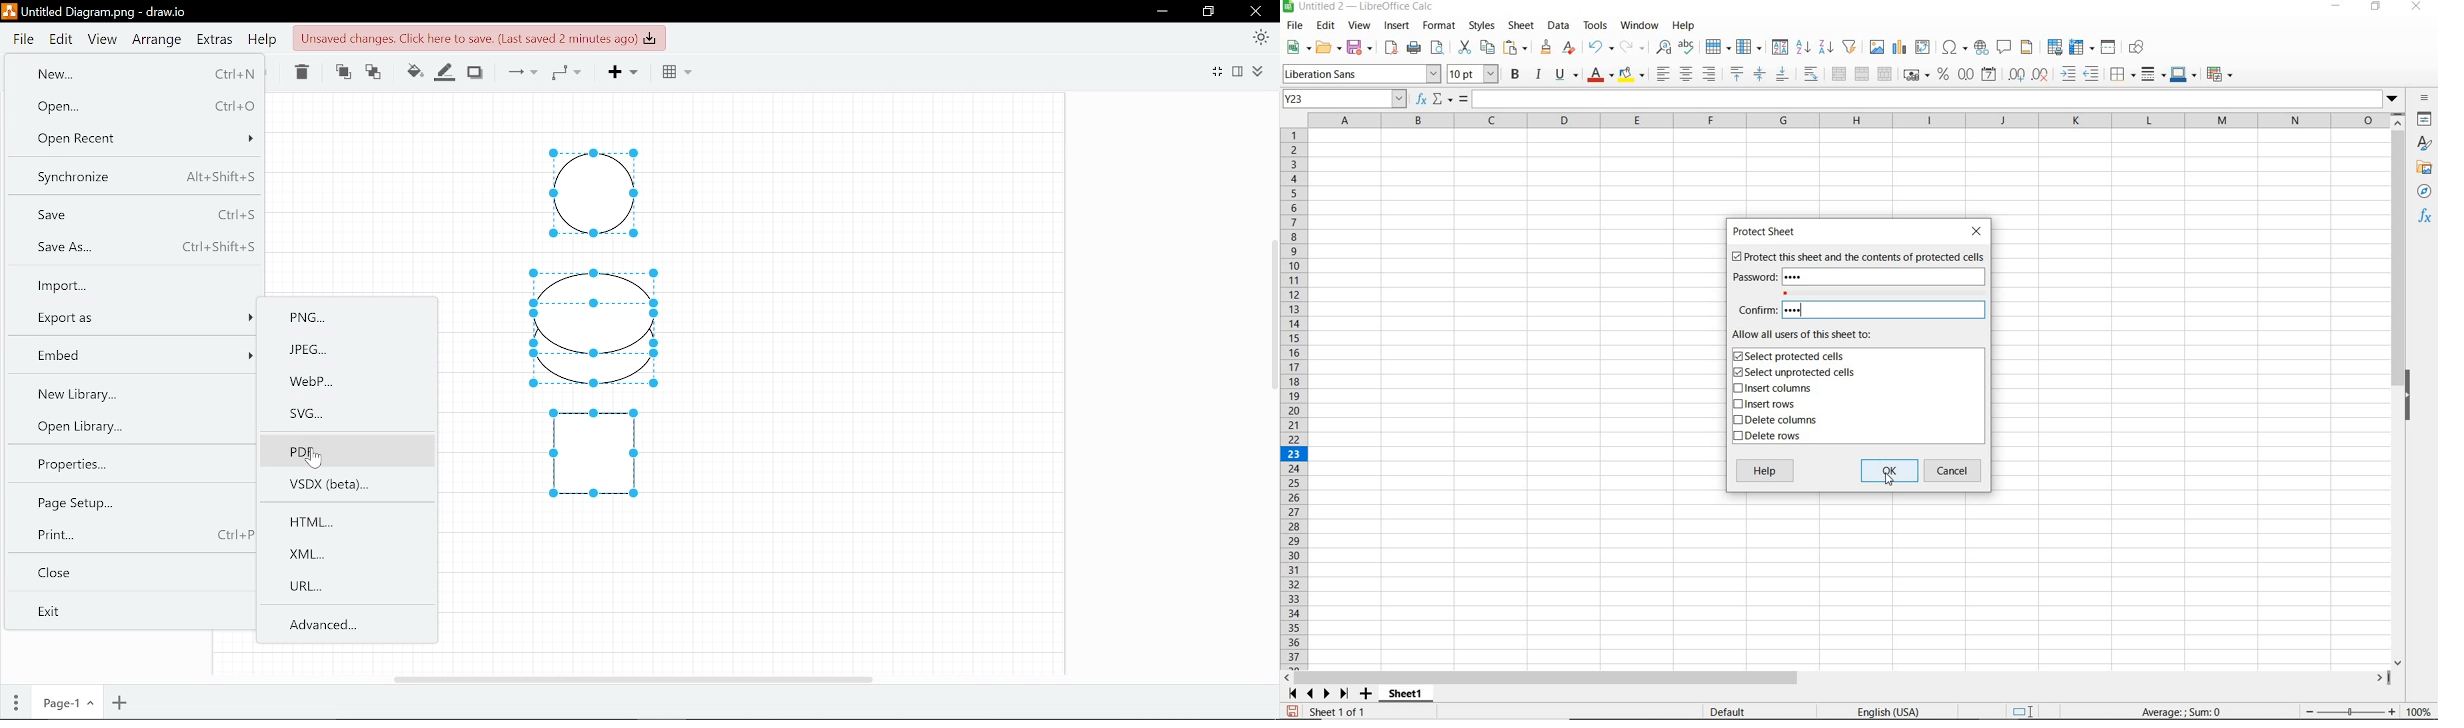 The image size is (2464, 728). What do you see at coordinates (2028, 48) in the screenshot?
I see `HEADERS AND FOOTERS` at bounding box center [2028, 48].